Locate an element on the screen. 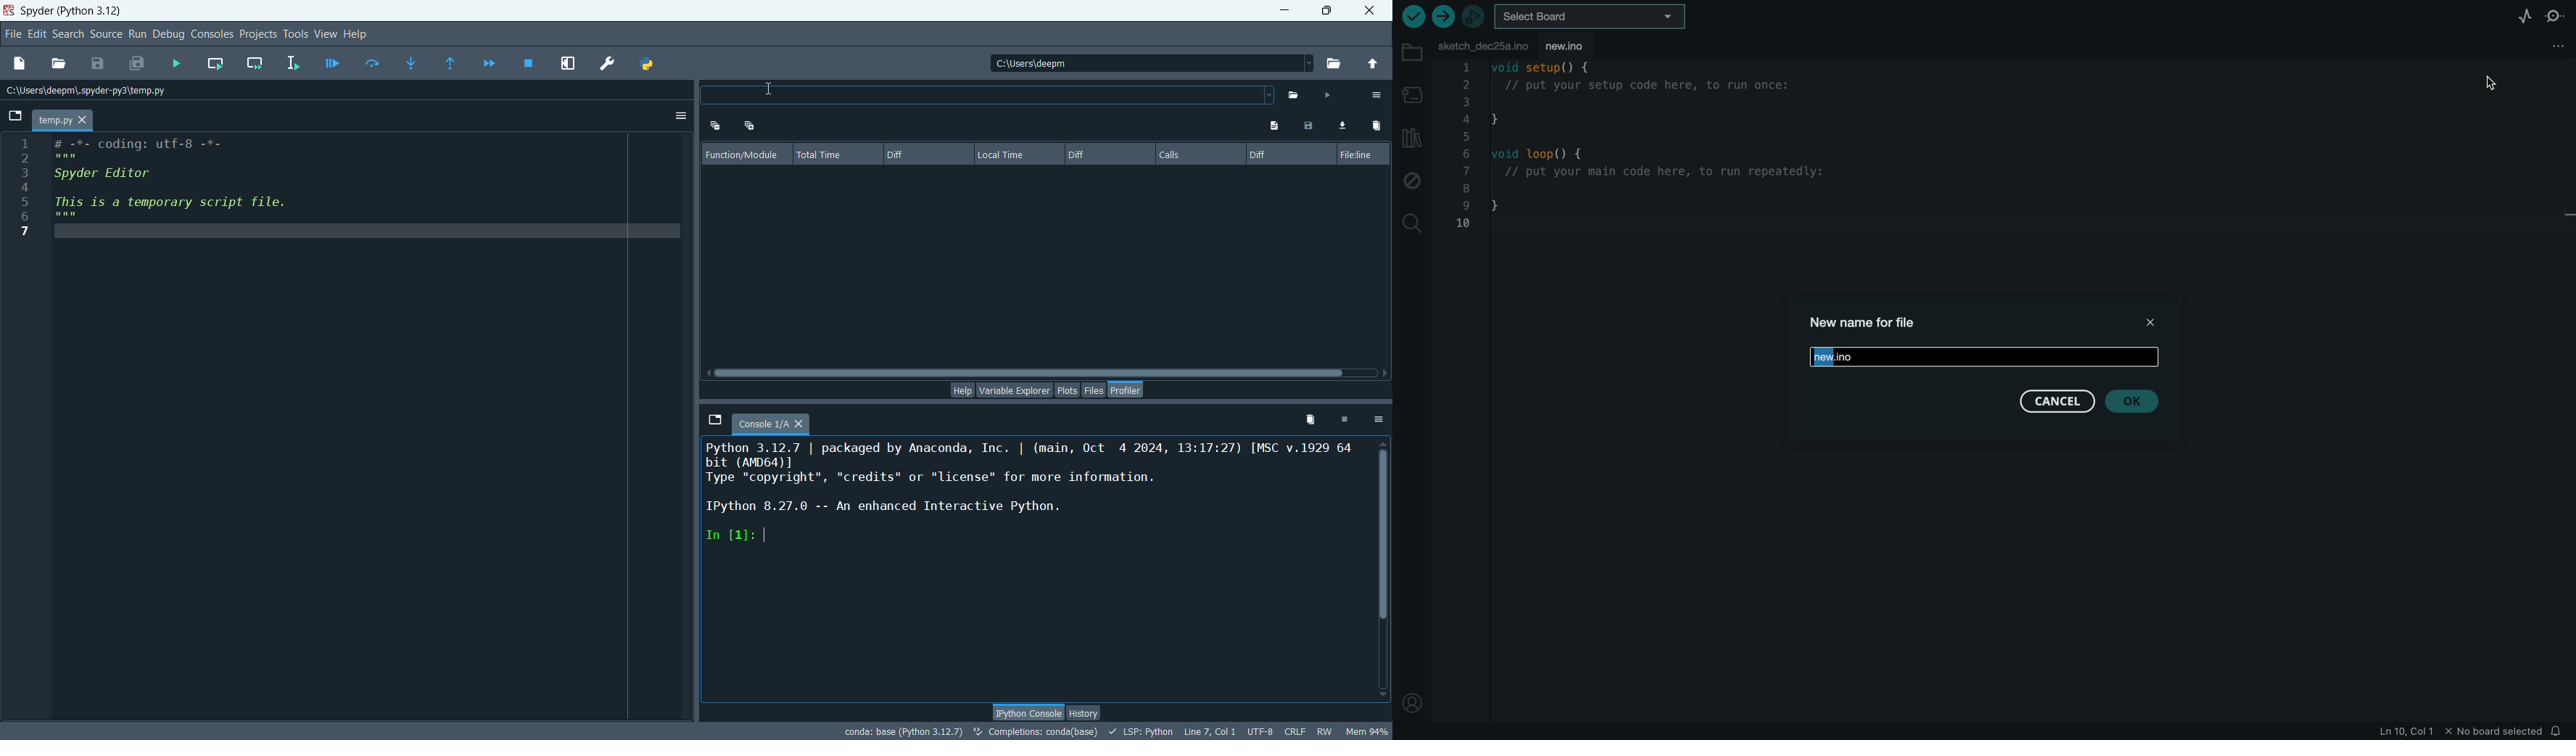 The image size is (2576, 756). line, col is located at coordinates (1213, 732).